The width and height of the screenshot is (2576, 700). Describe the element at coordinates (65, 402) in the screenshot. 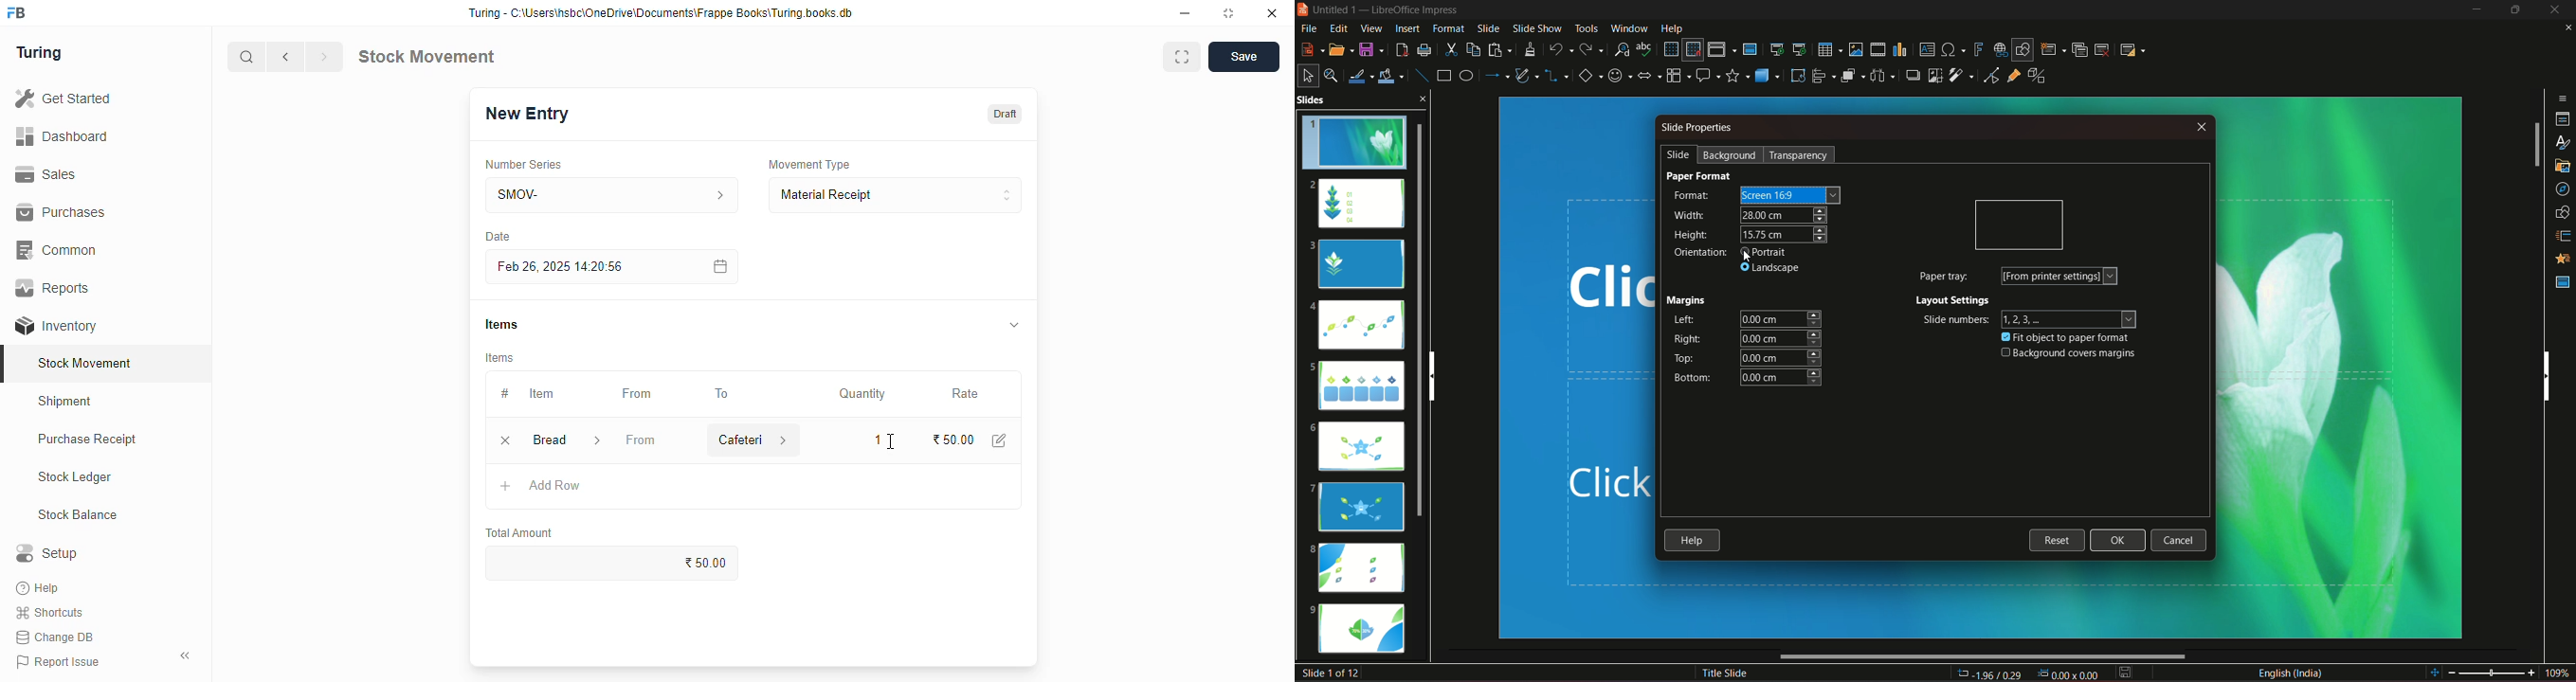

I see `shipment` at that location.